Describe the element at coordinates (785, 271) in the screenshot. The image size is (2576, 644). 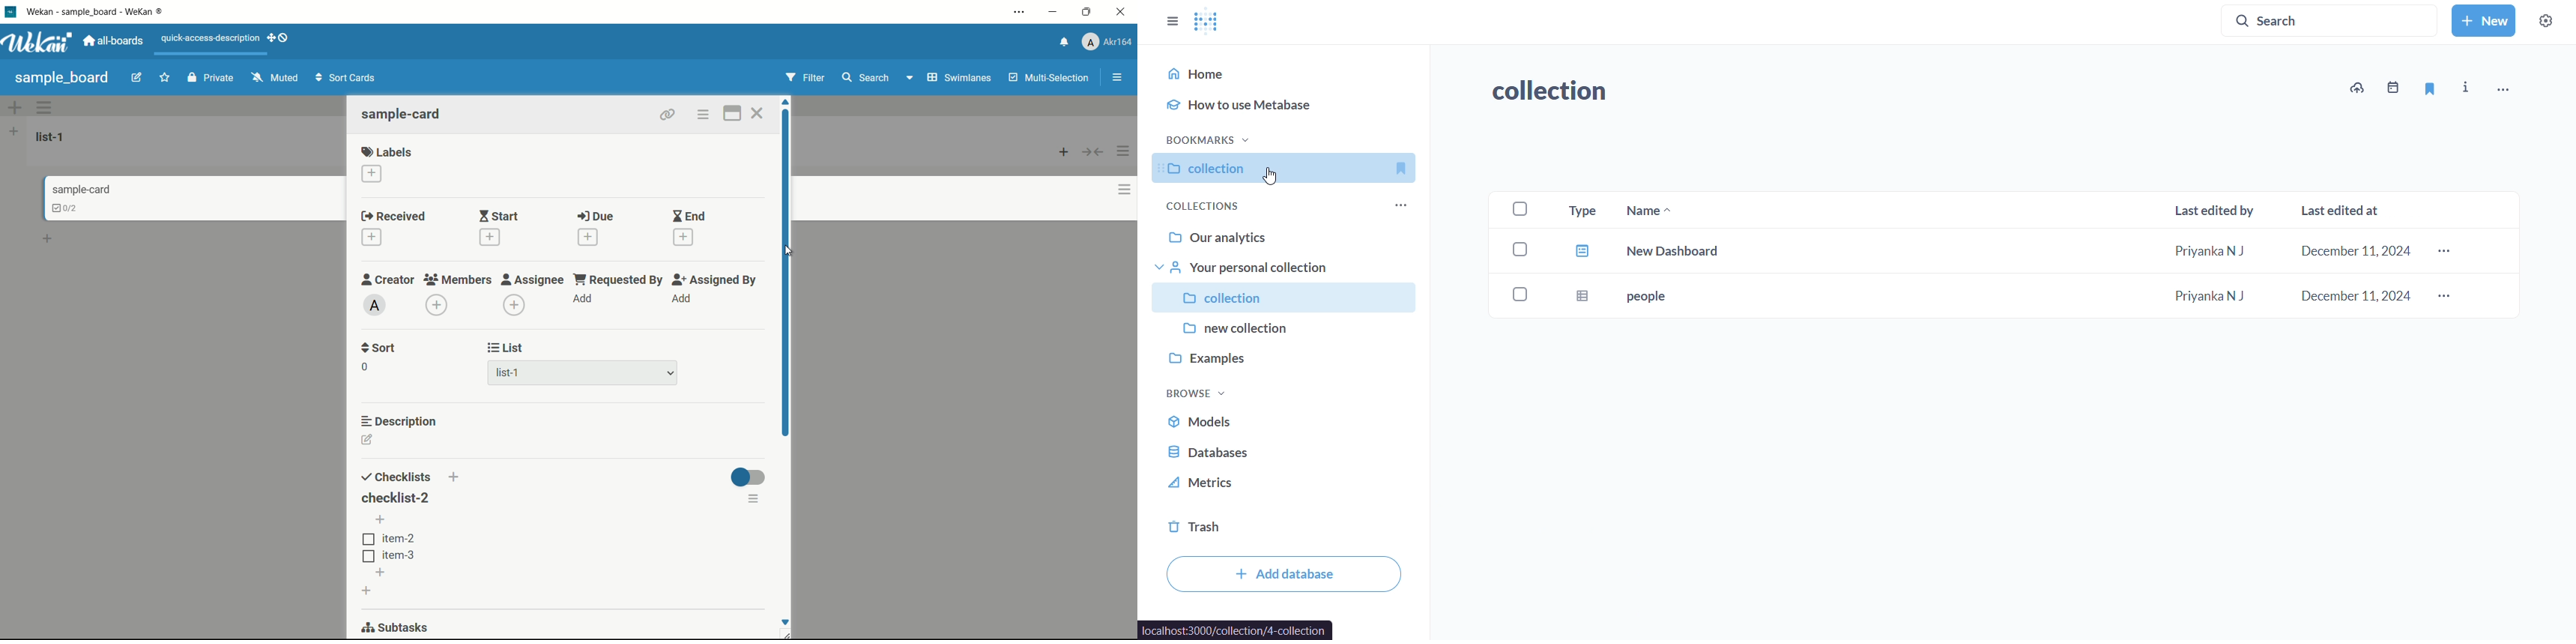
I see `scroll bar` at that location.